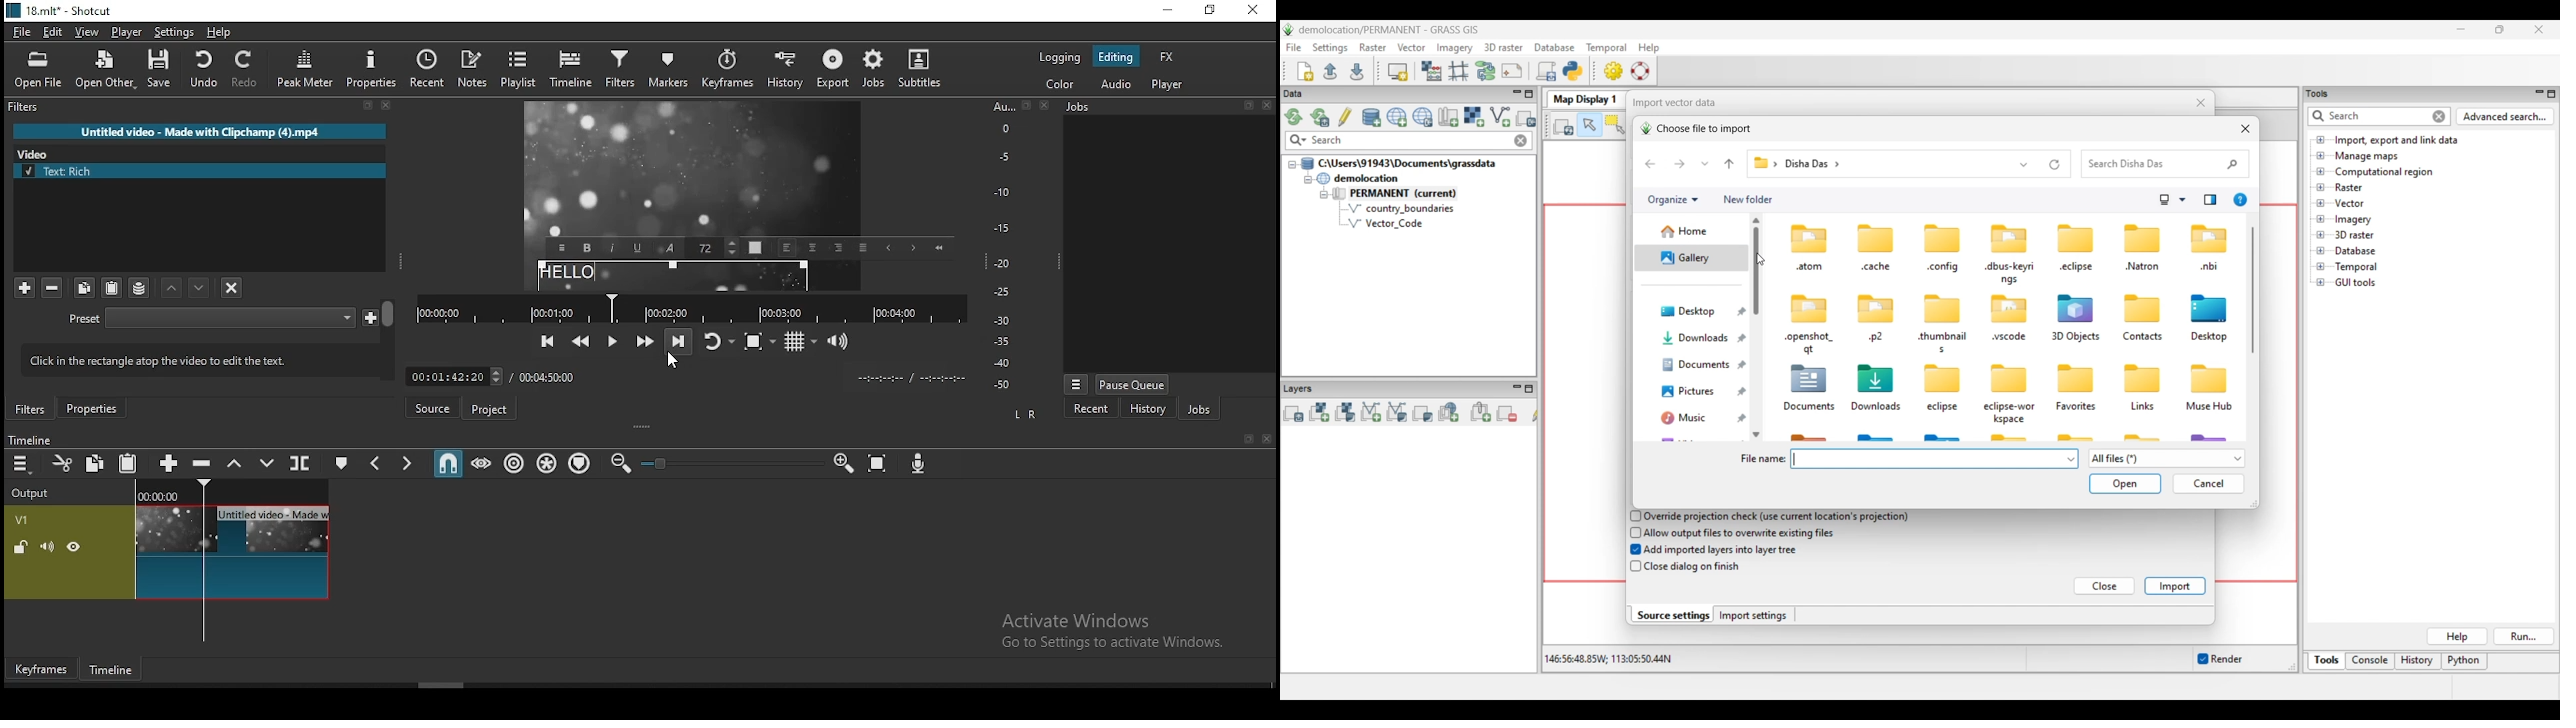  Describe the element at coordinates (91, 408) in the screenshot. I see `properties` at that location.